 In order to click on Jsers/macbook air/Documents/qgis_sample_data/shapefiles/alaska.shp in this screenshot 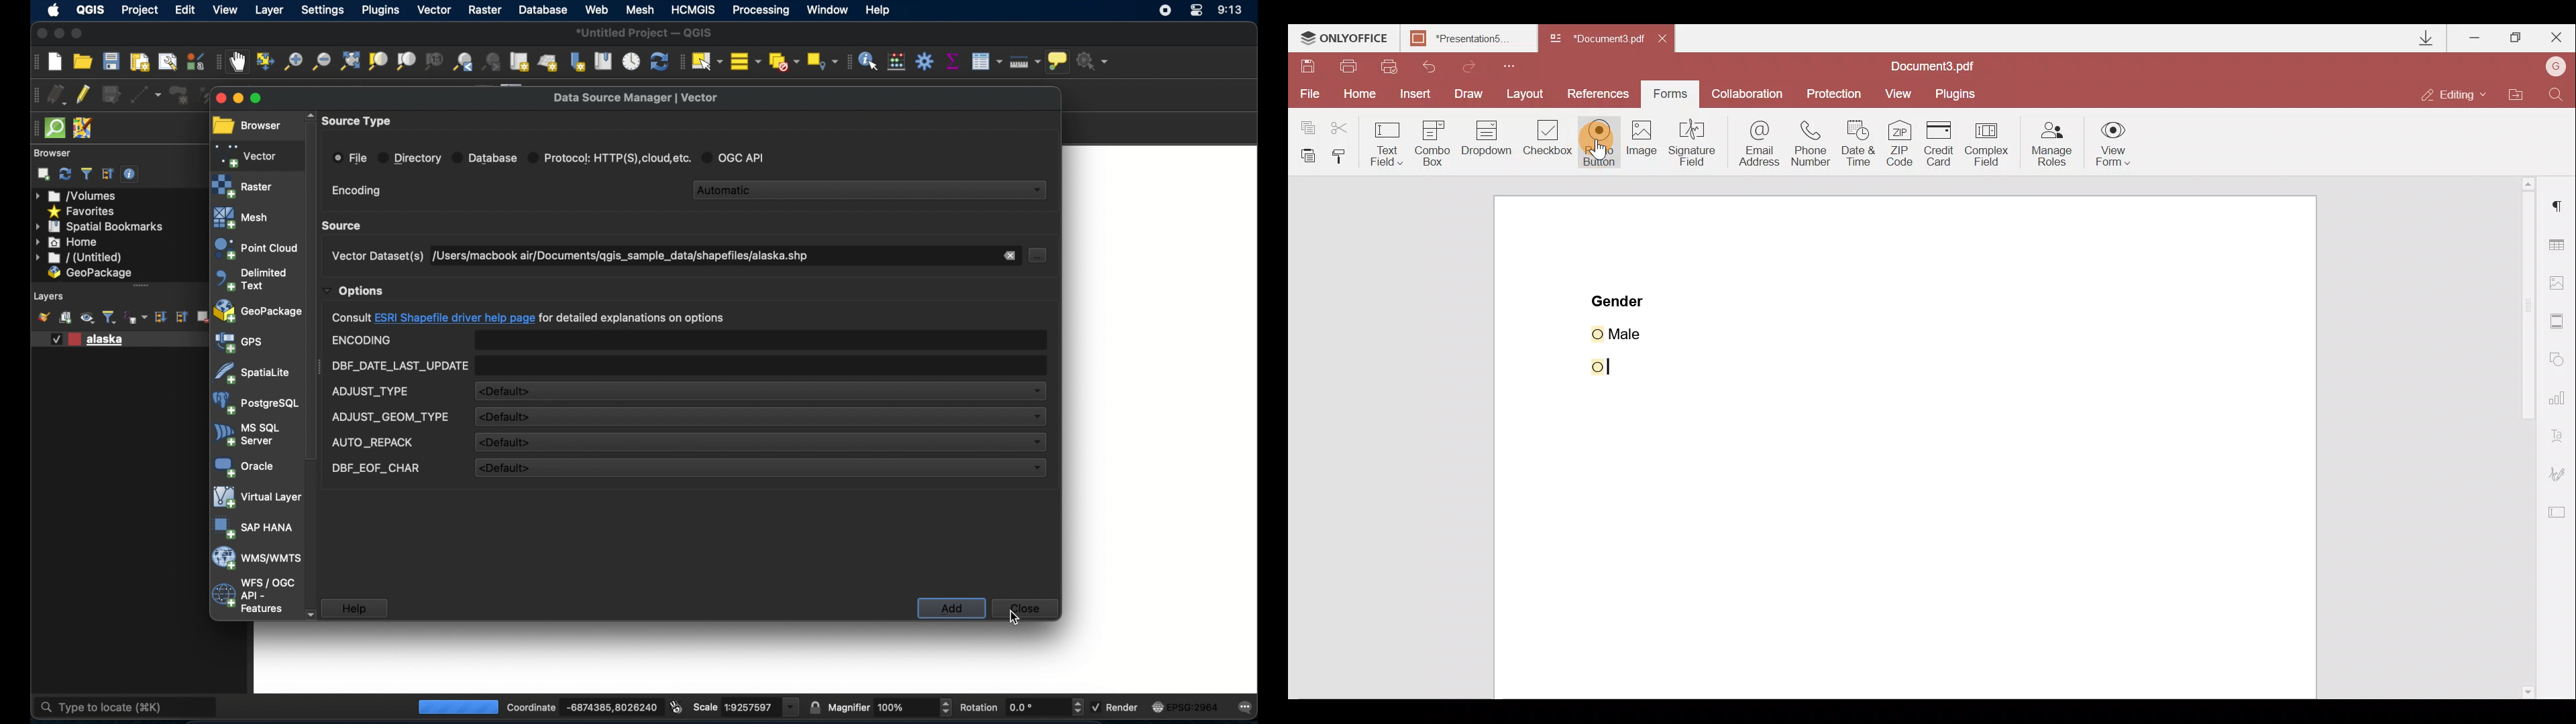, I will do `click(629, 255)`.